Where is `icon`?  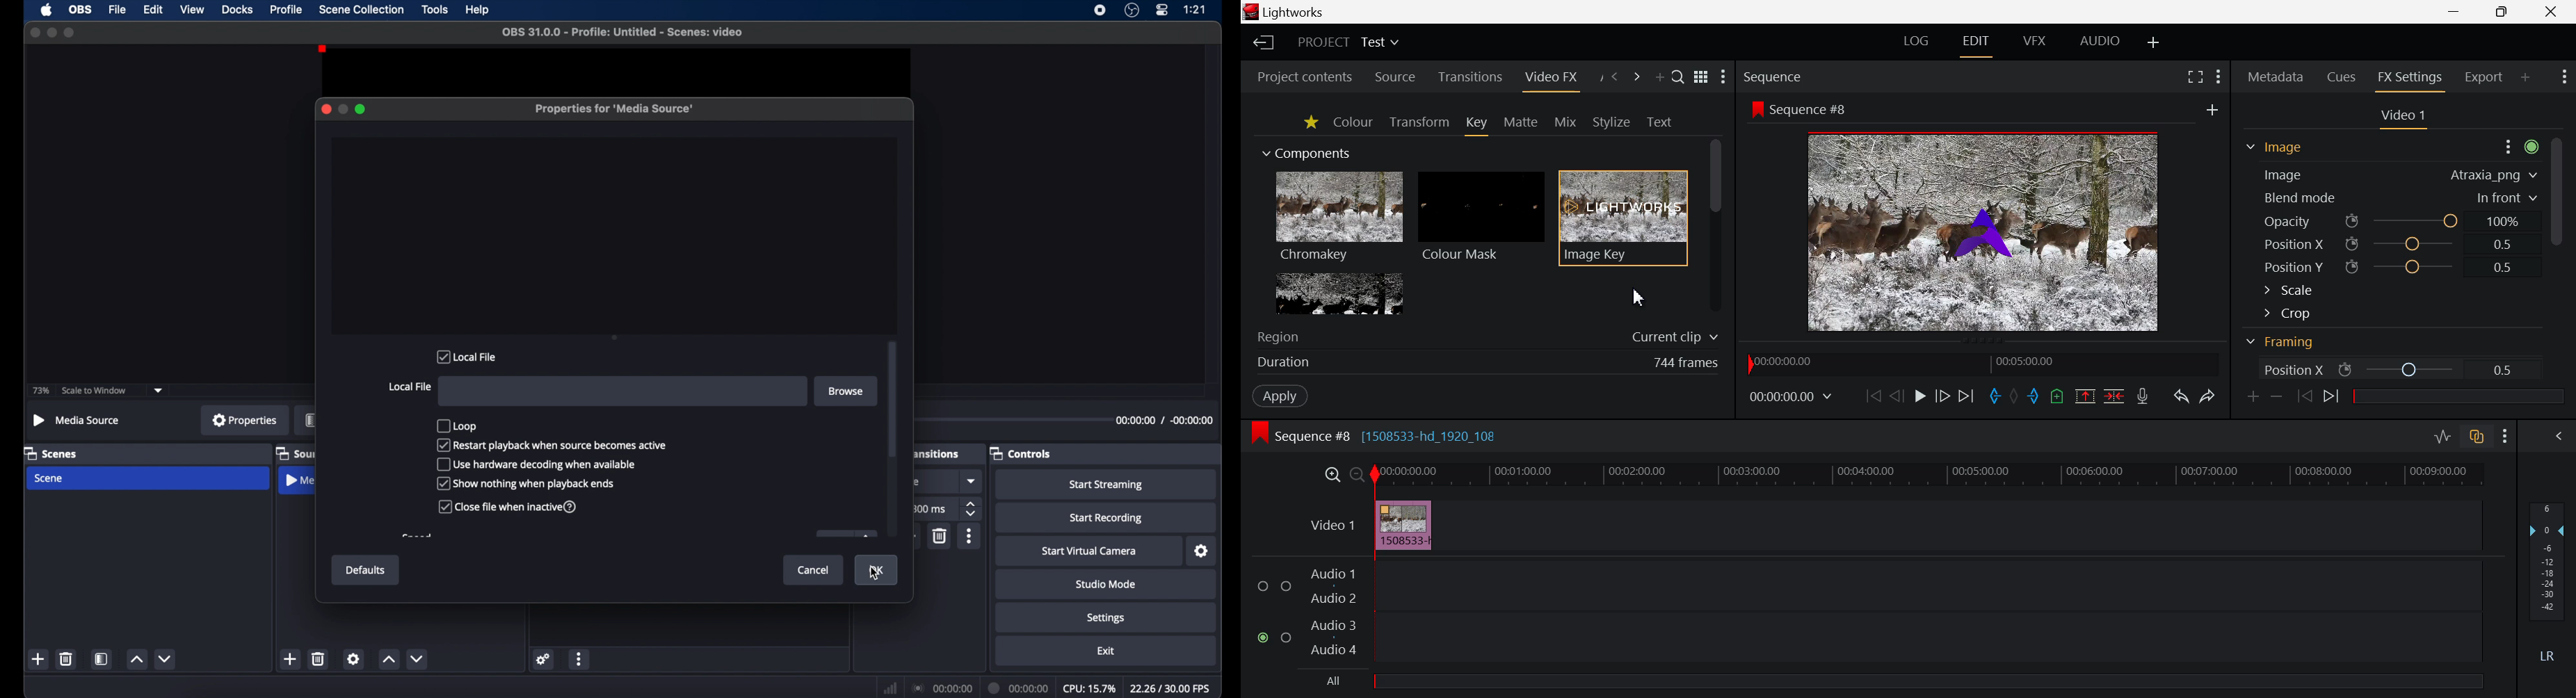 icon is located at coordinates (2346, 368).